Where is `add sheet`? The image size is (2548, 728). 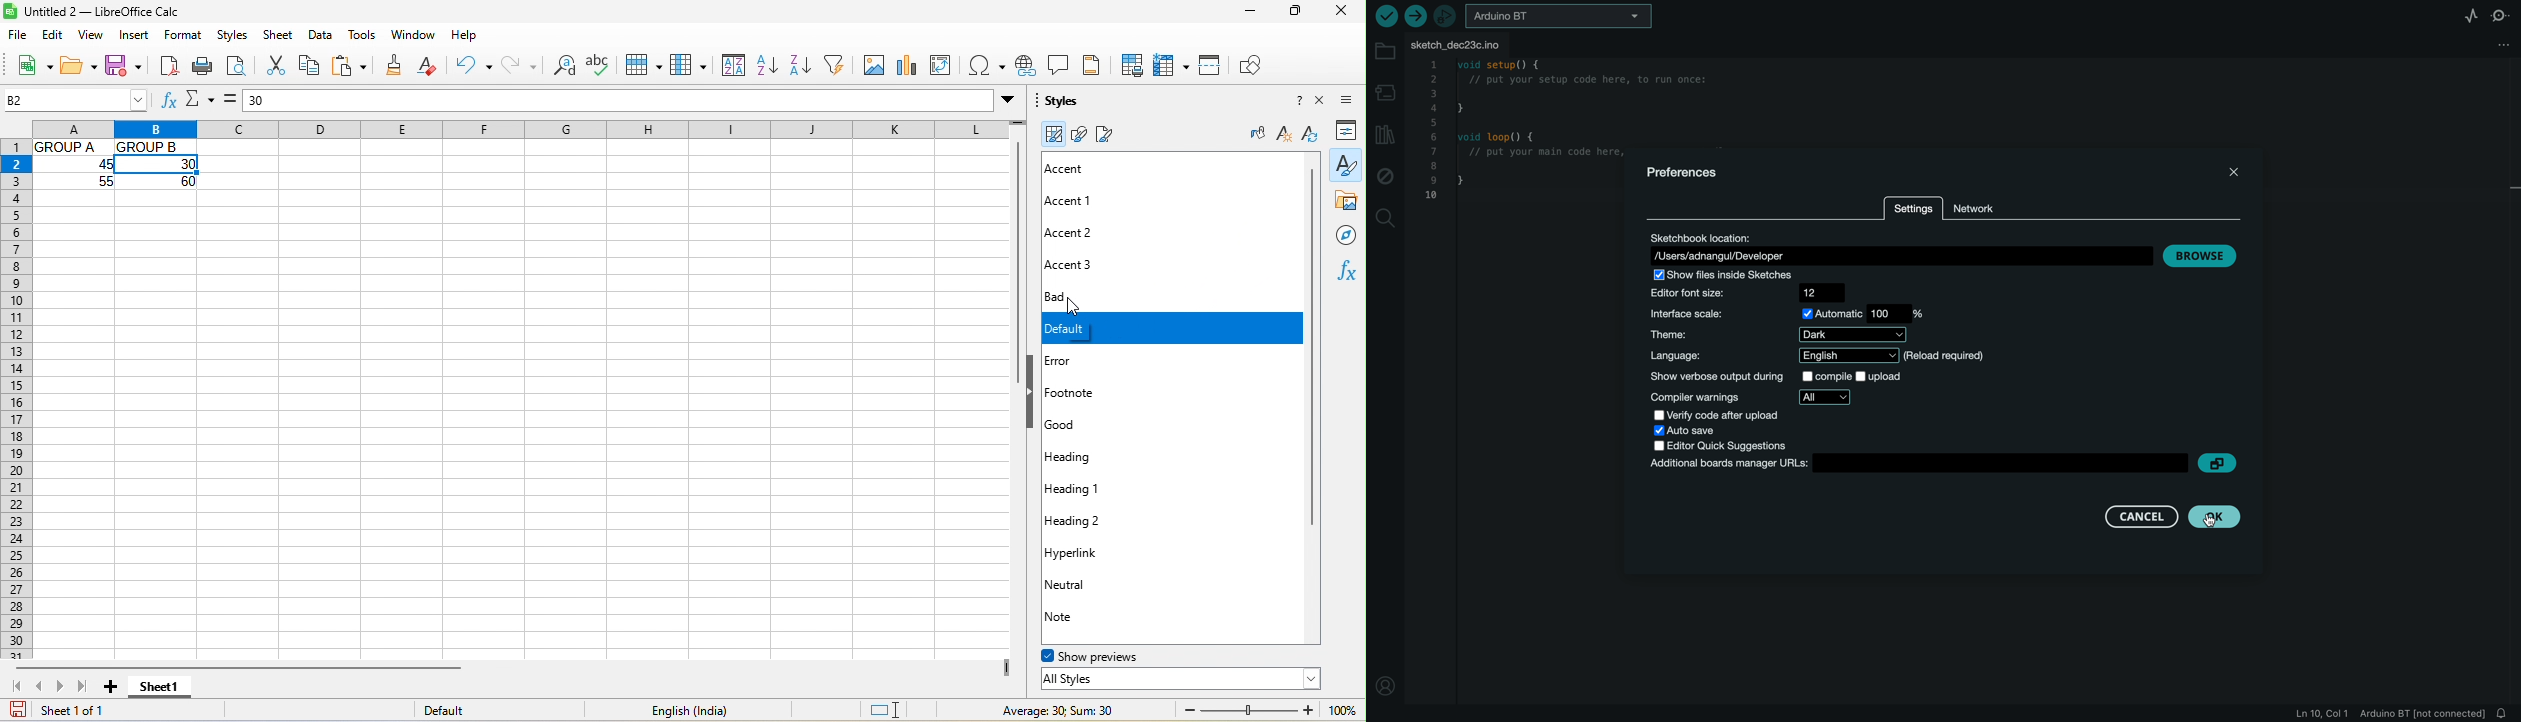
add sheet is located at coordinates (111, 686).